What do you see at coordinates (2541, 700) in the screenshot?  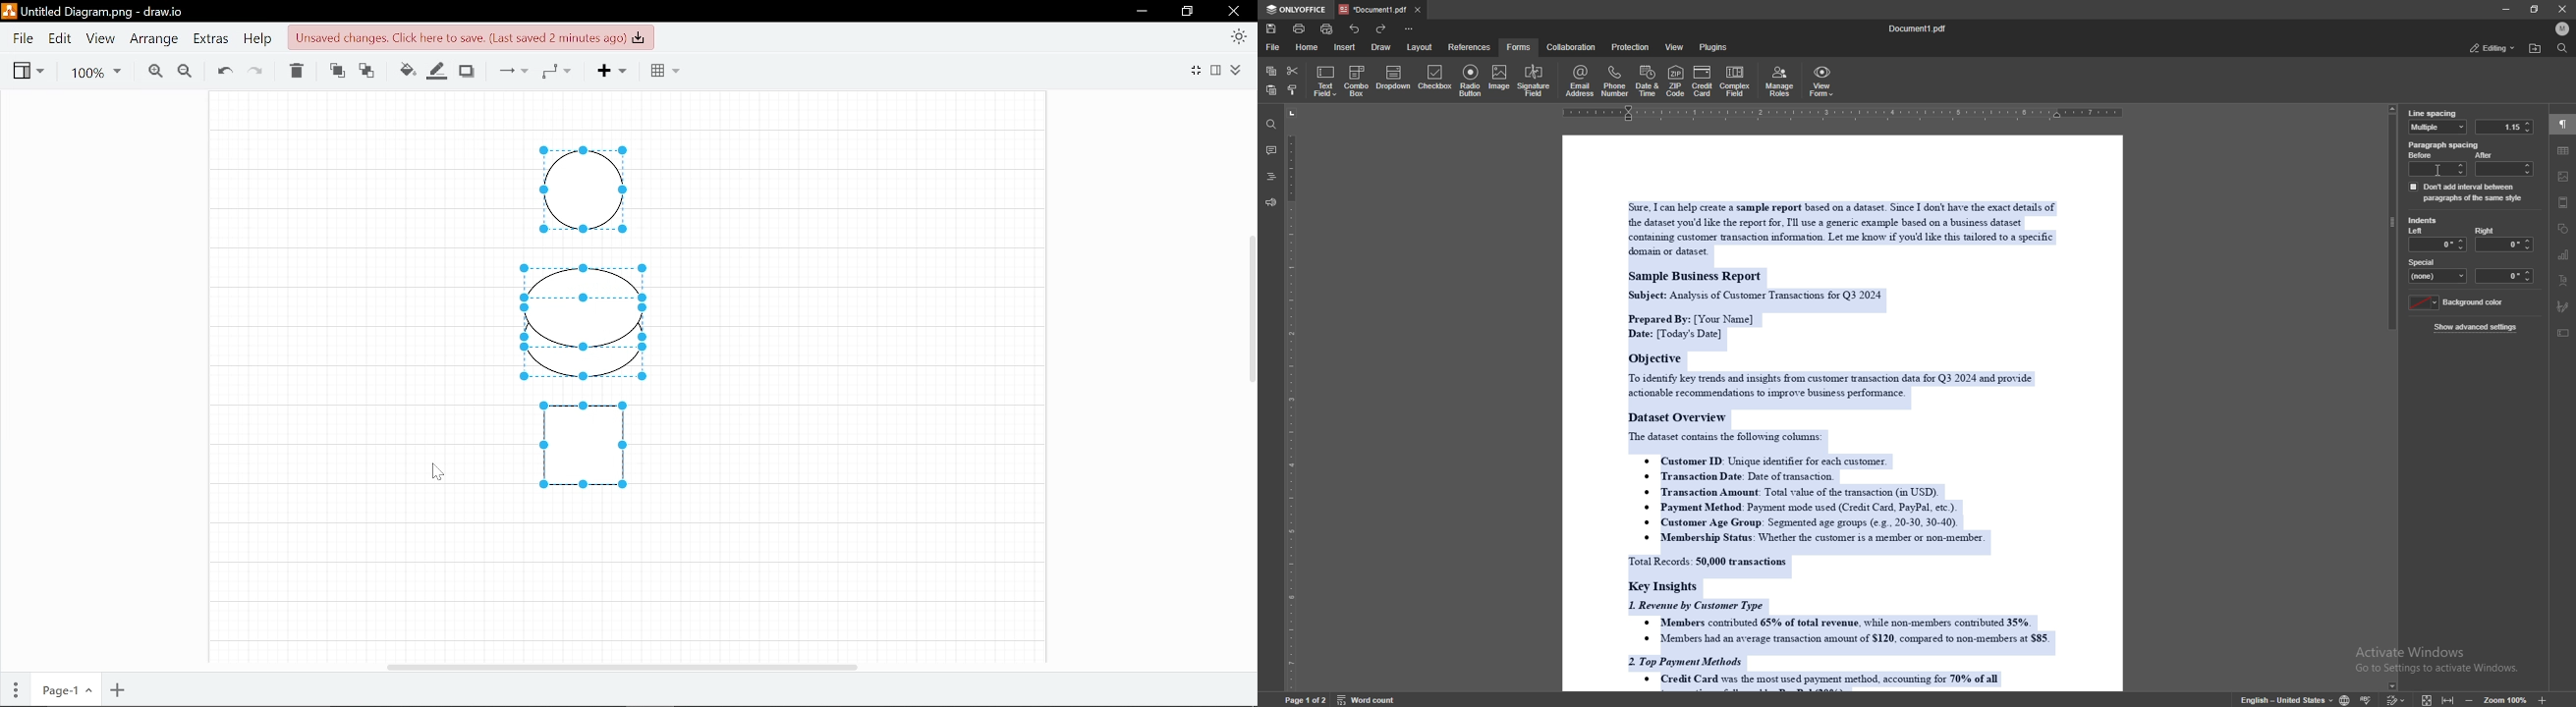 I see `zoom in` at bounding box center [2541, 700].